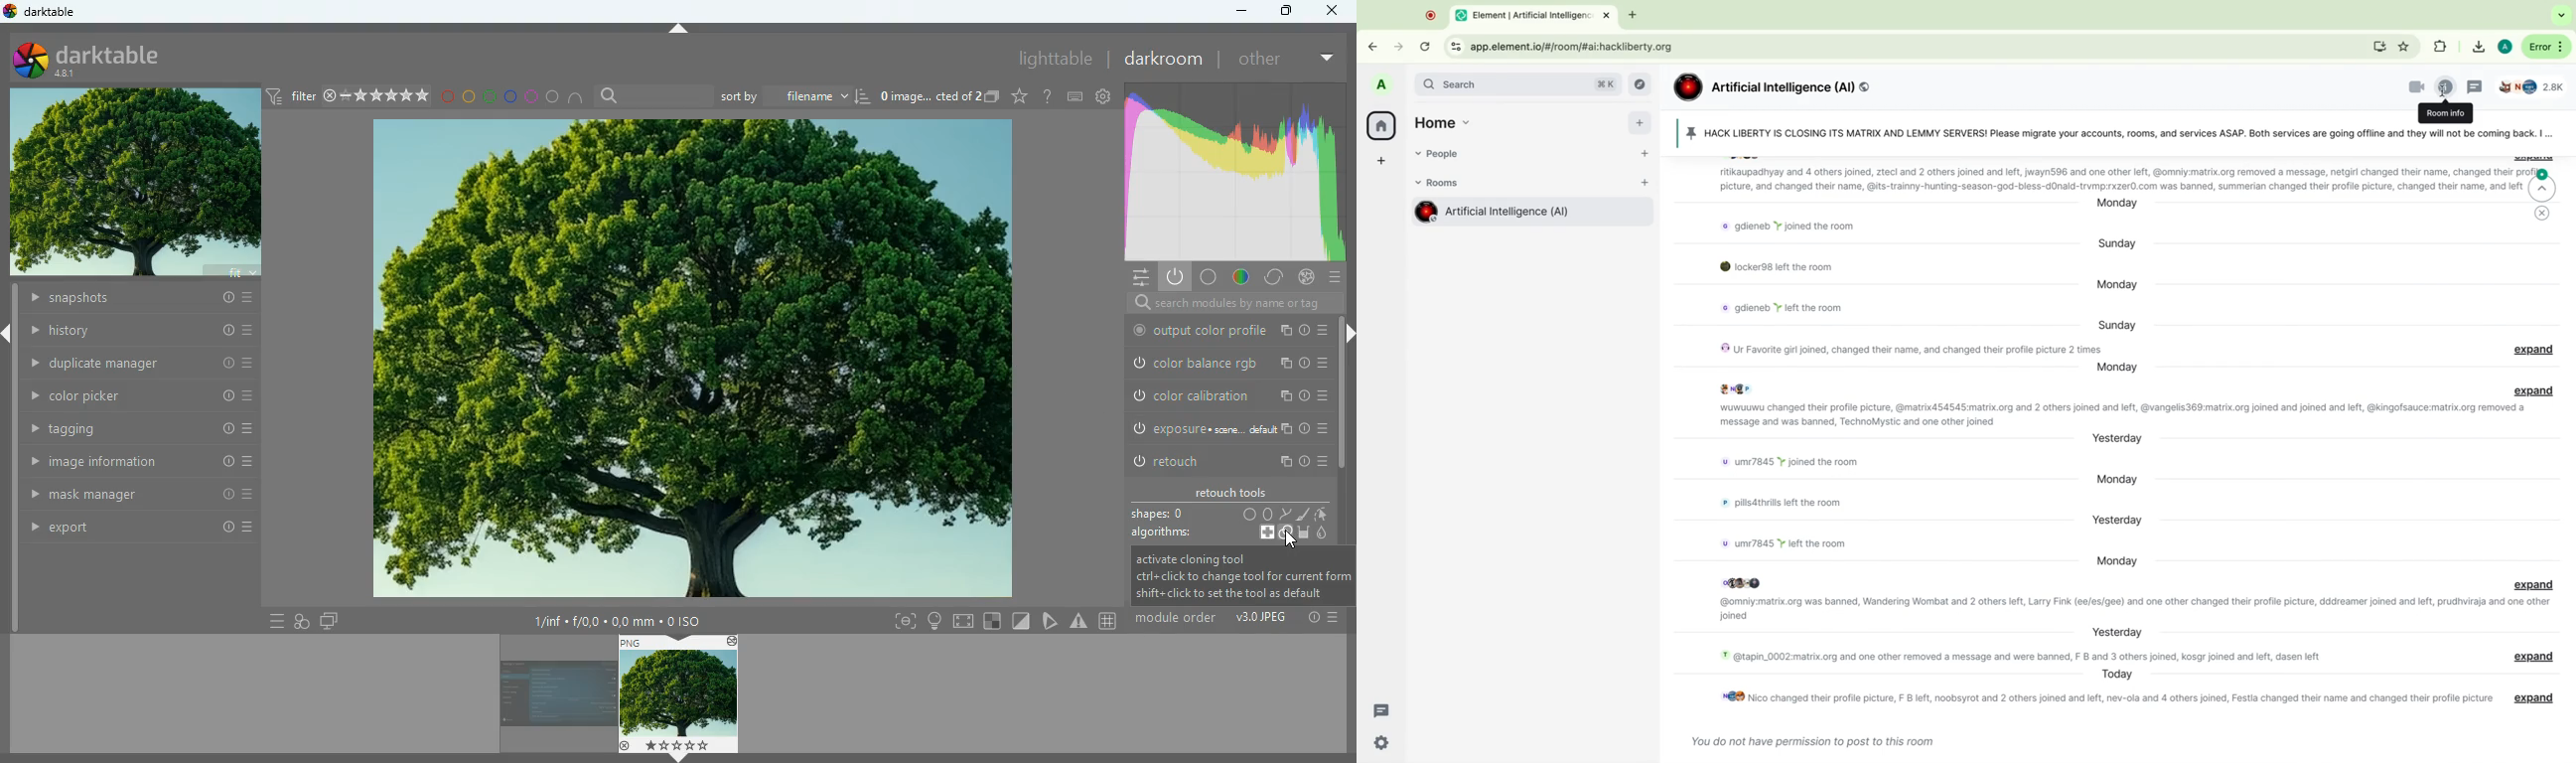  Describe the element at coordinates (1333, 276) in the screenshot. I see `menu` at that location.